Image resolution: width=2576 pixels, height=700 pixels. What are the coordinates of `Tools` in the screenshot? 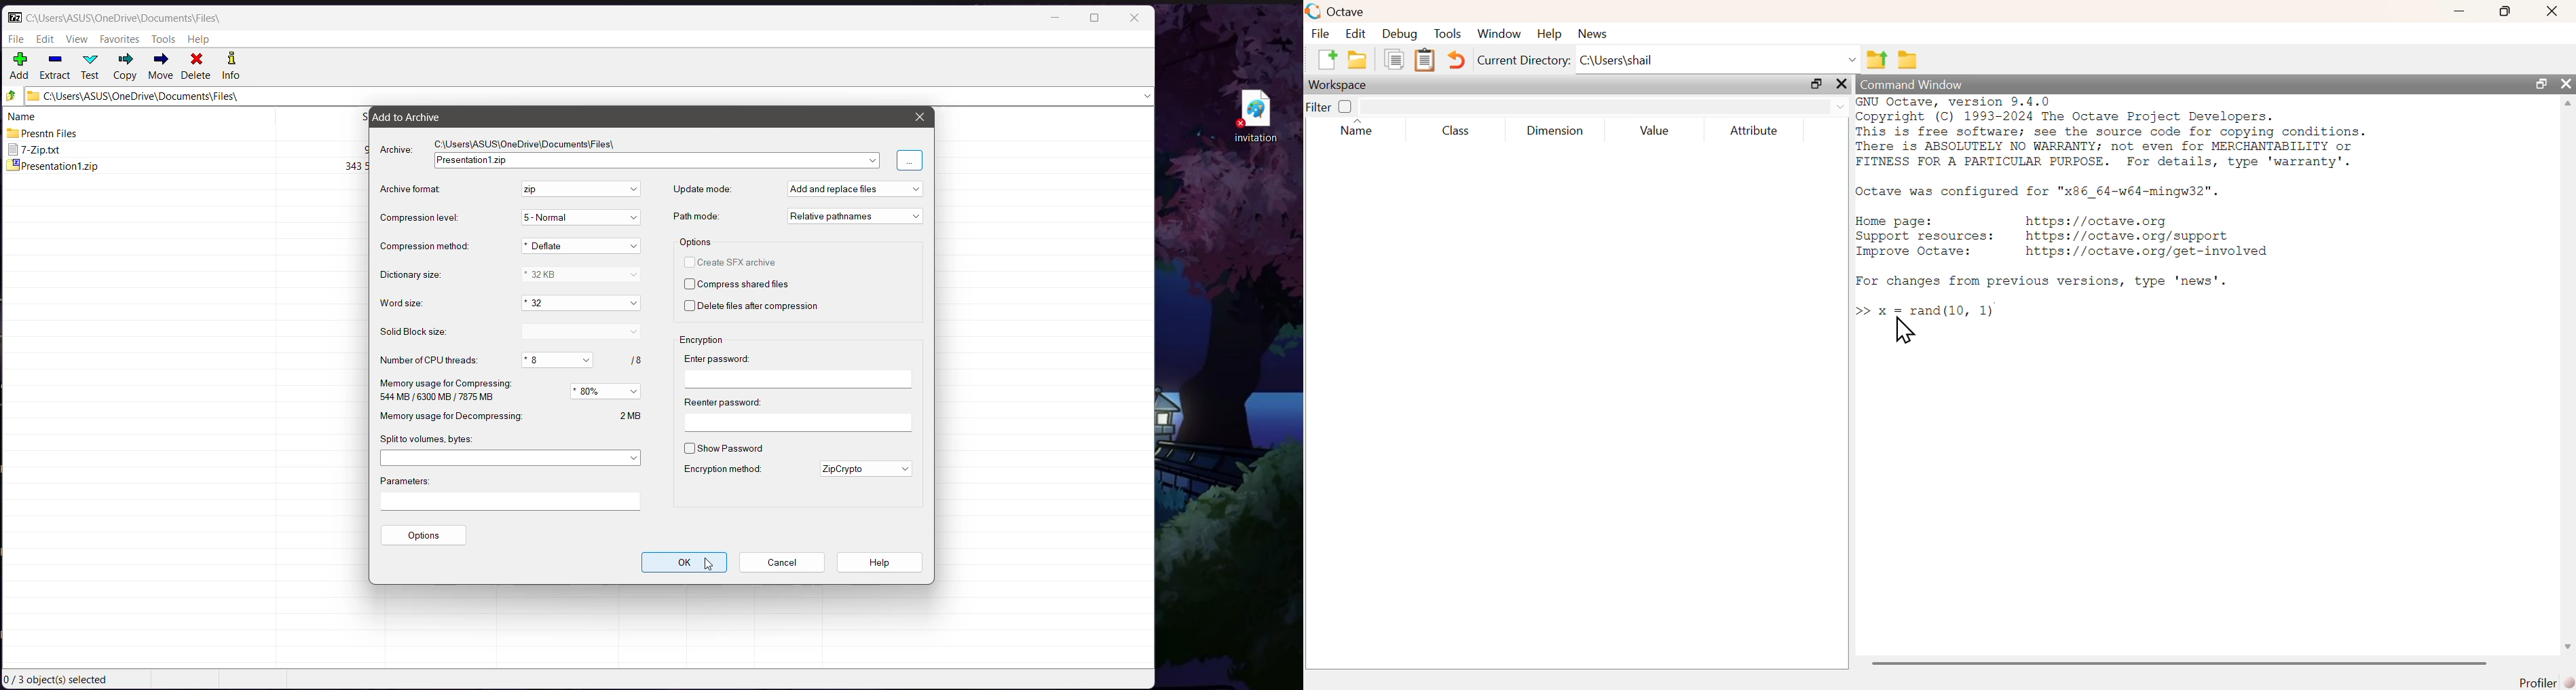 It's located at (163, 39).